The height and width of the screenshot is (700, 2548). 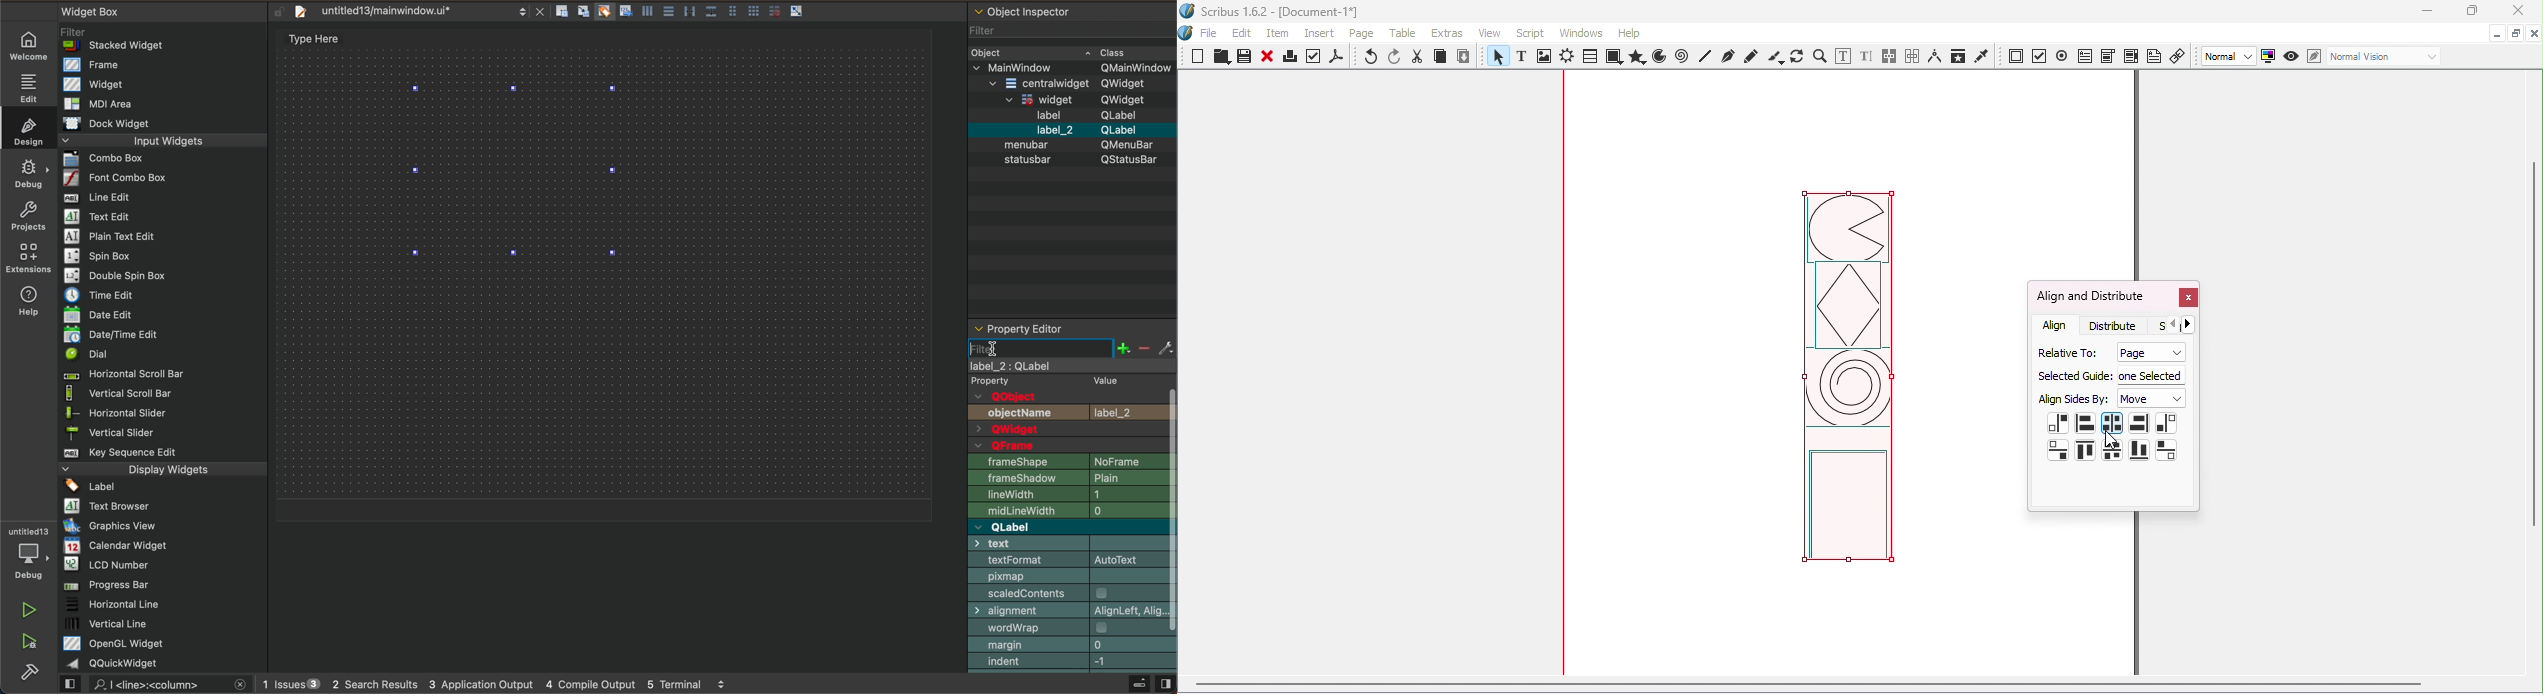 What do you see at coordinates (2515, 32) in the screenshot?
I see `Maximize` at bounding box center [2515, 32].